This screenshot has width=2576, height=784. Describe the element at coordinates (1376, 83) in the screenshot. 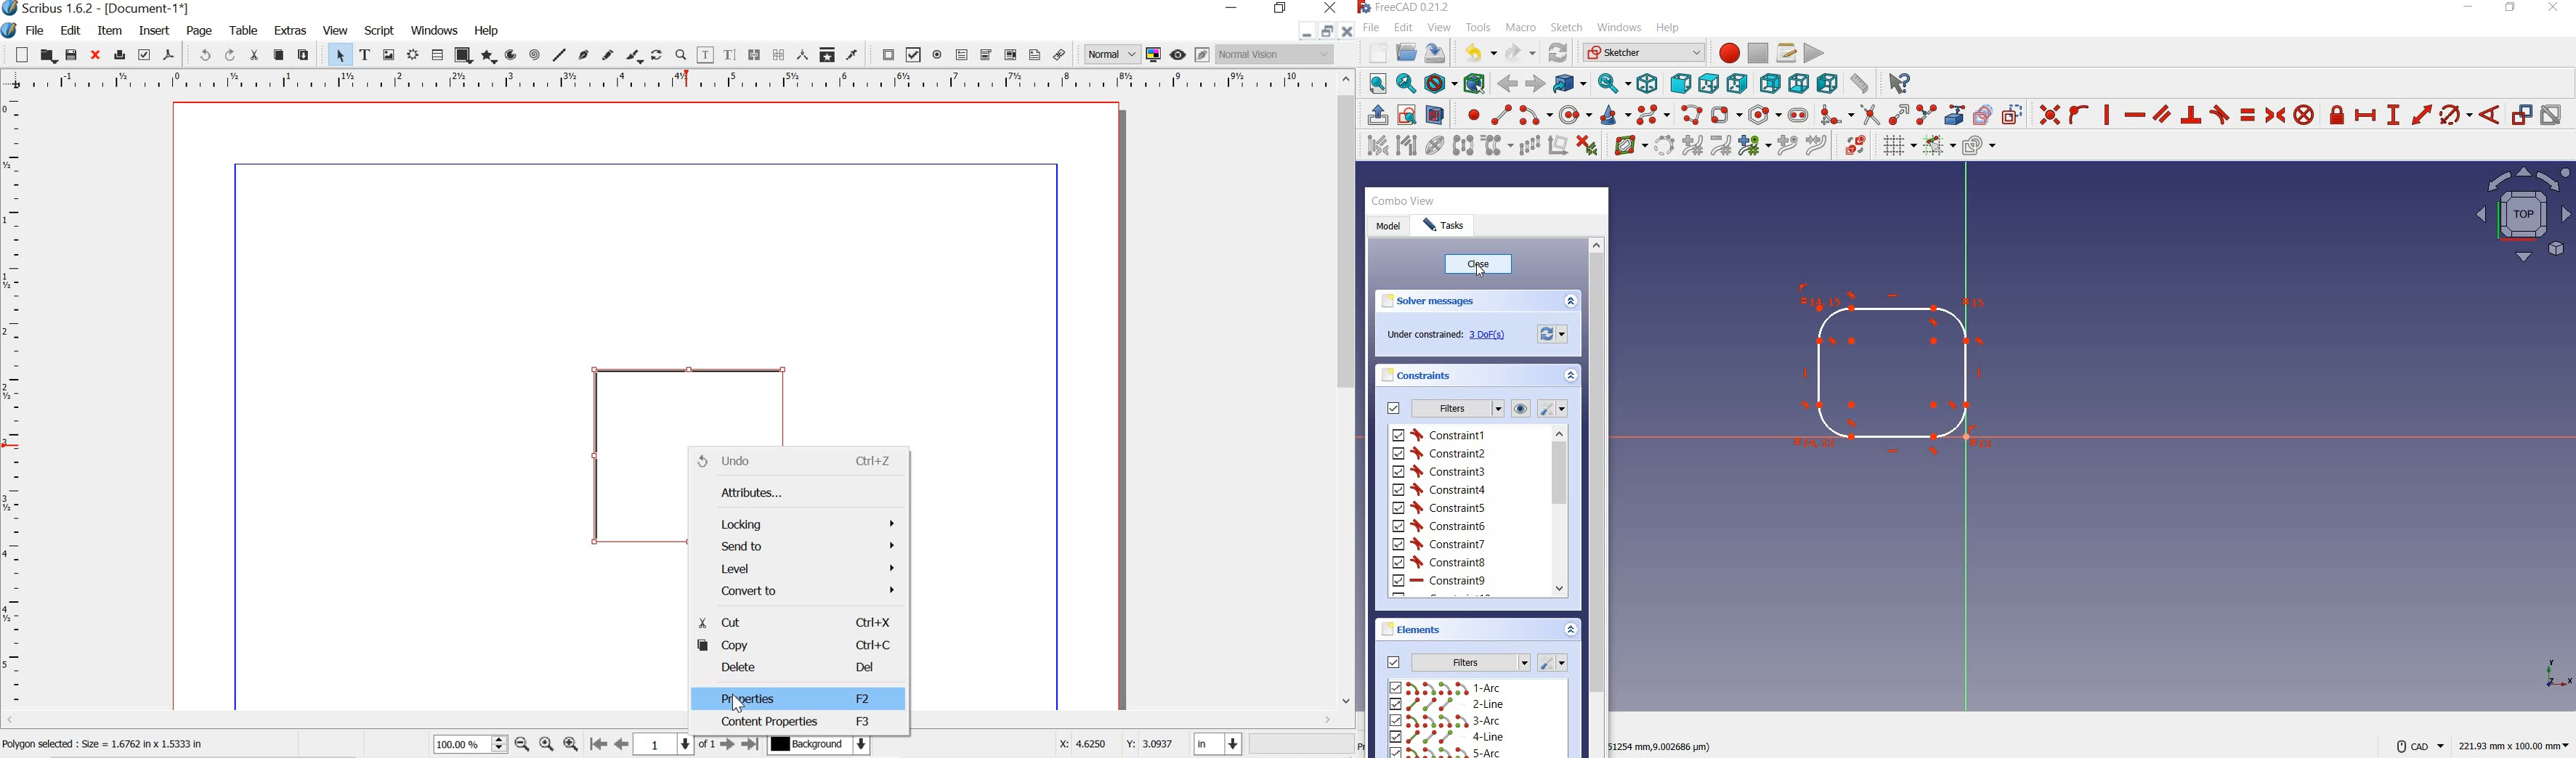

I see `fit all` at that location.